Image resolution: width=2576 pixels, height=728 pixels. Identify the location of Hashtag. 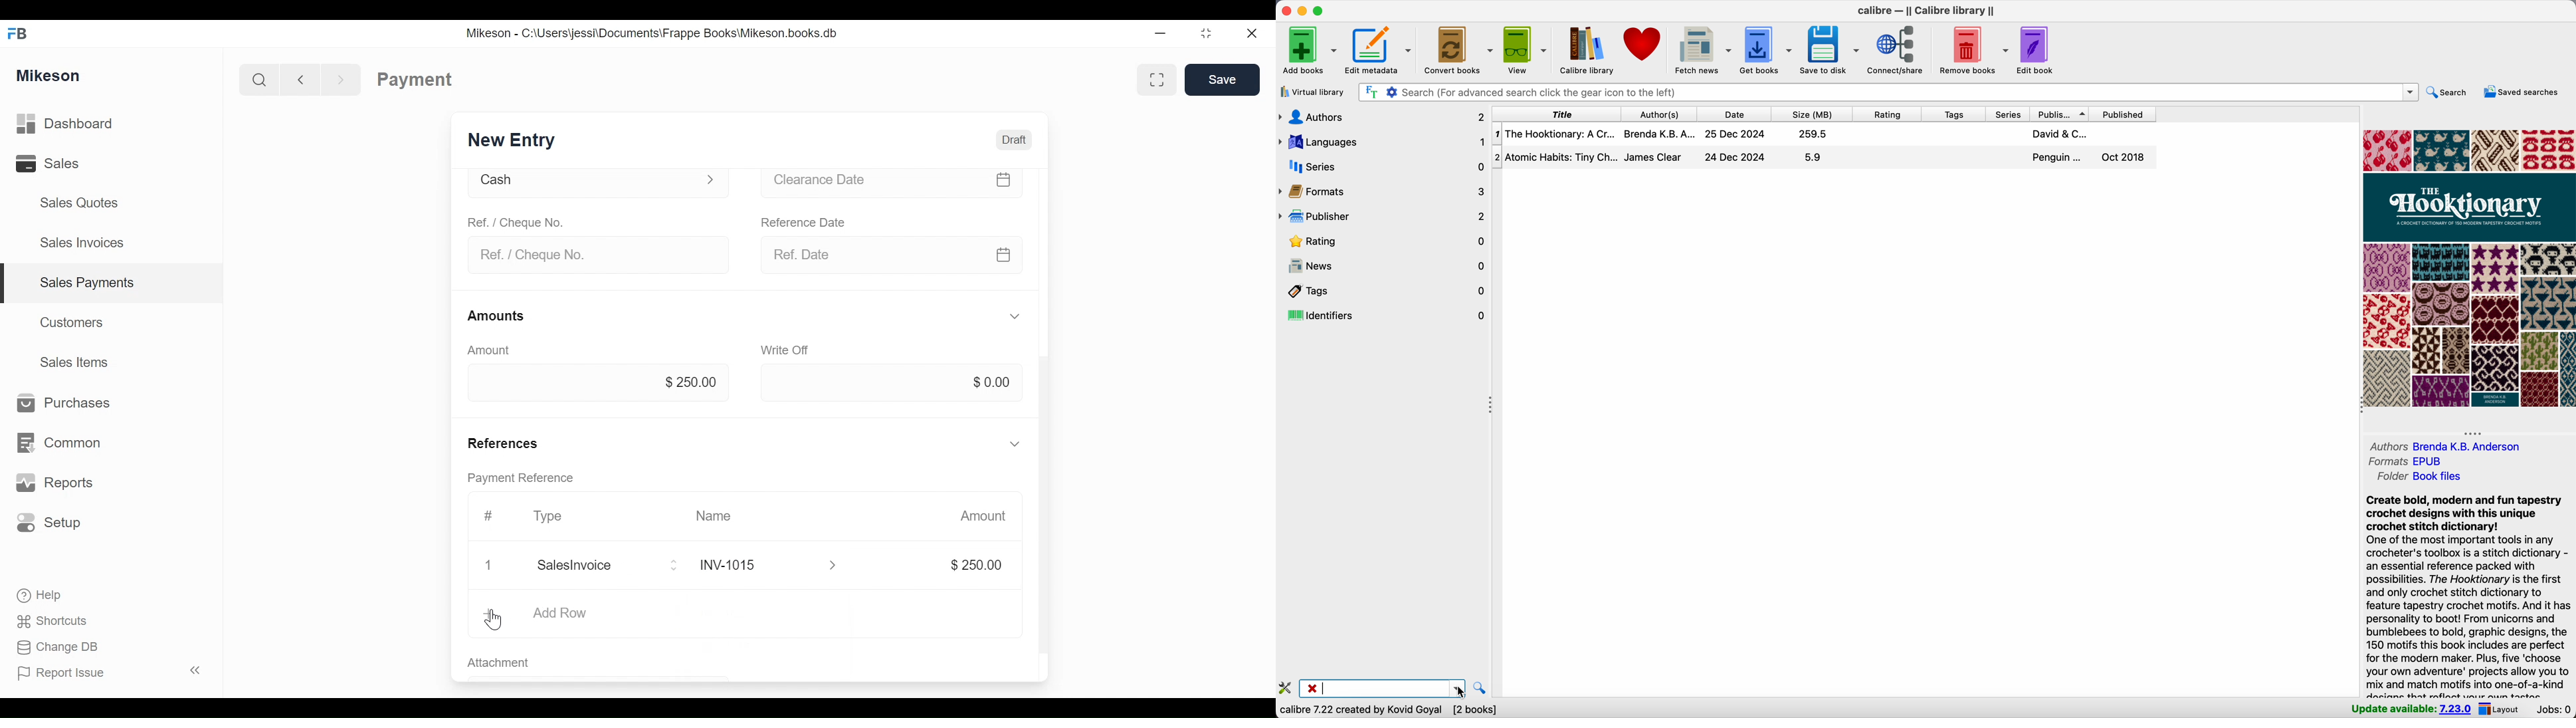
(488, 517).